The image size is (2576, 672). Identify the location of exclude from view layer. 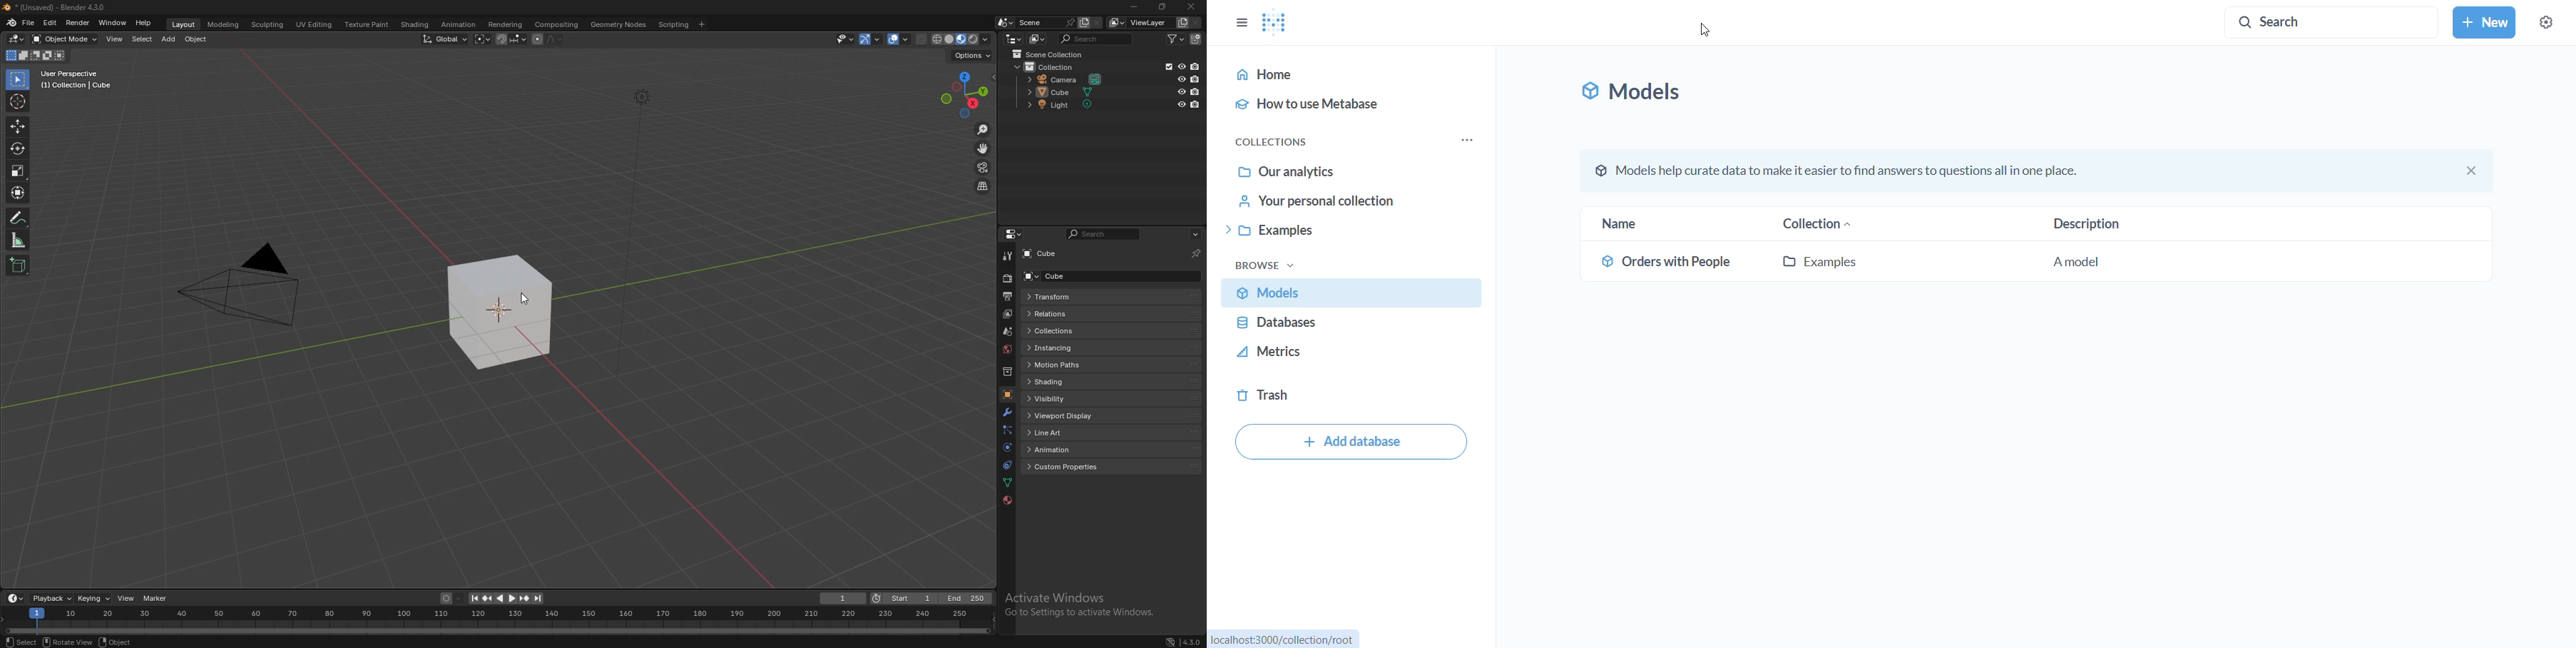
(1167, 67).